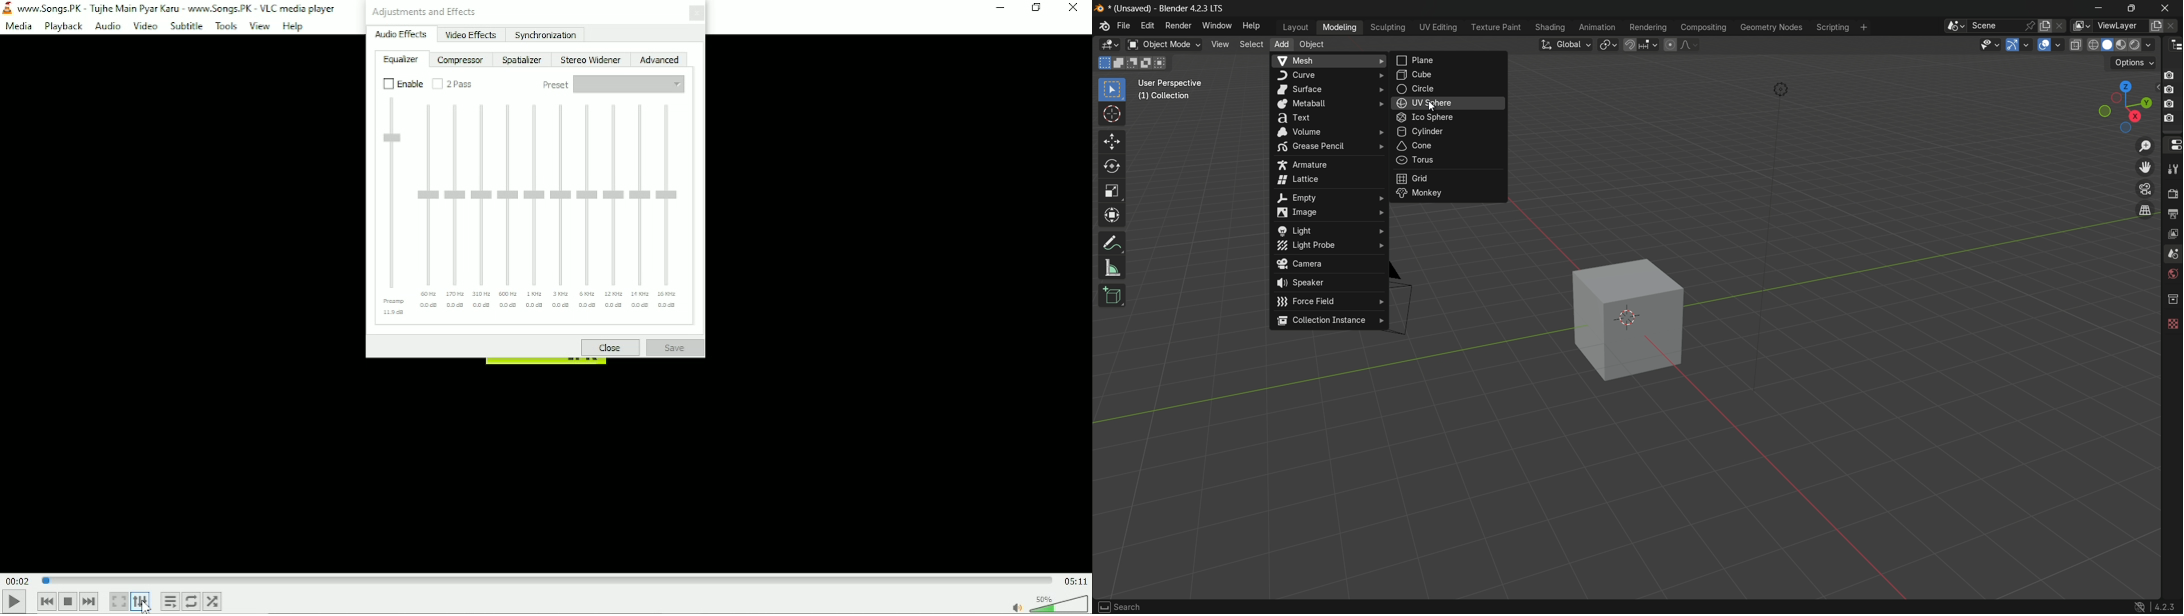 The width and height of the screenshot is (2184, 616). I want to click on Video, so click(145, 26).